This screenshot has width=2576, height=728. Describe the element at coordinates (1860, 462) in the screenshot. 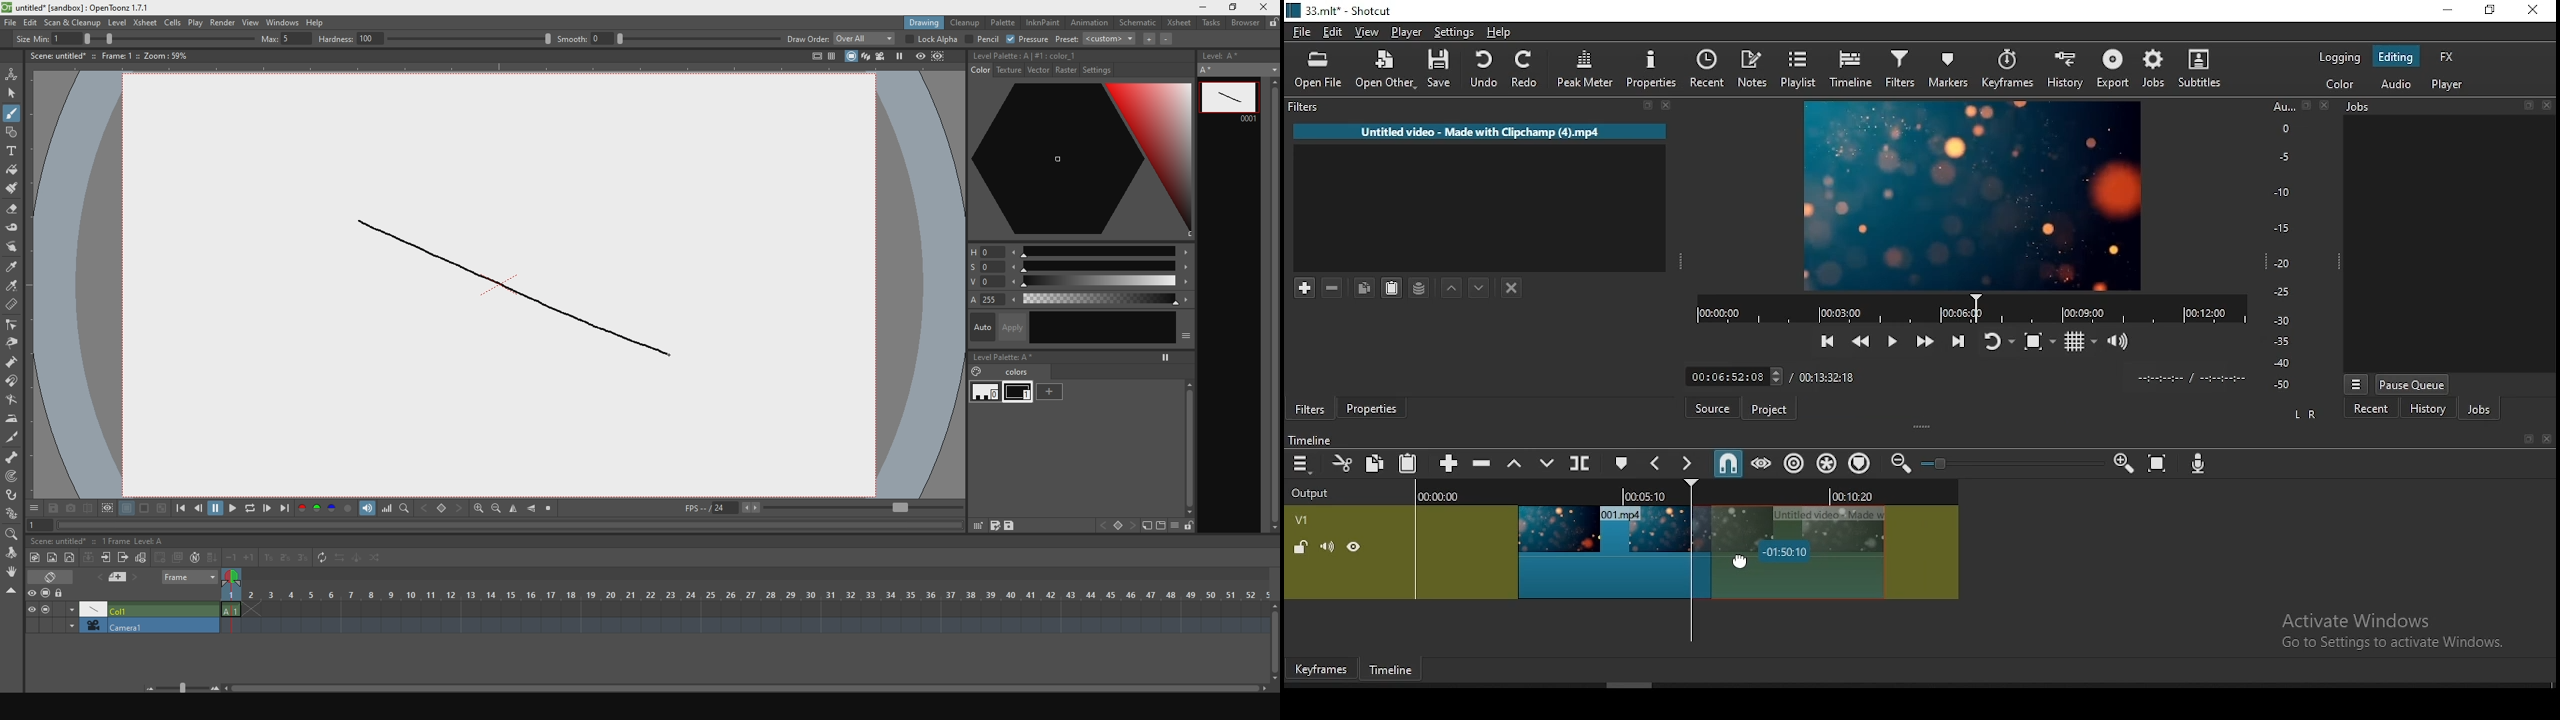

I see `ripple markers` at that location.